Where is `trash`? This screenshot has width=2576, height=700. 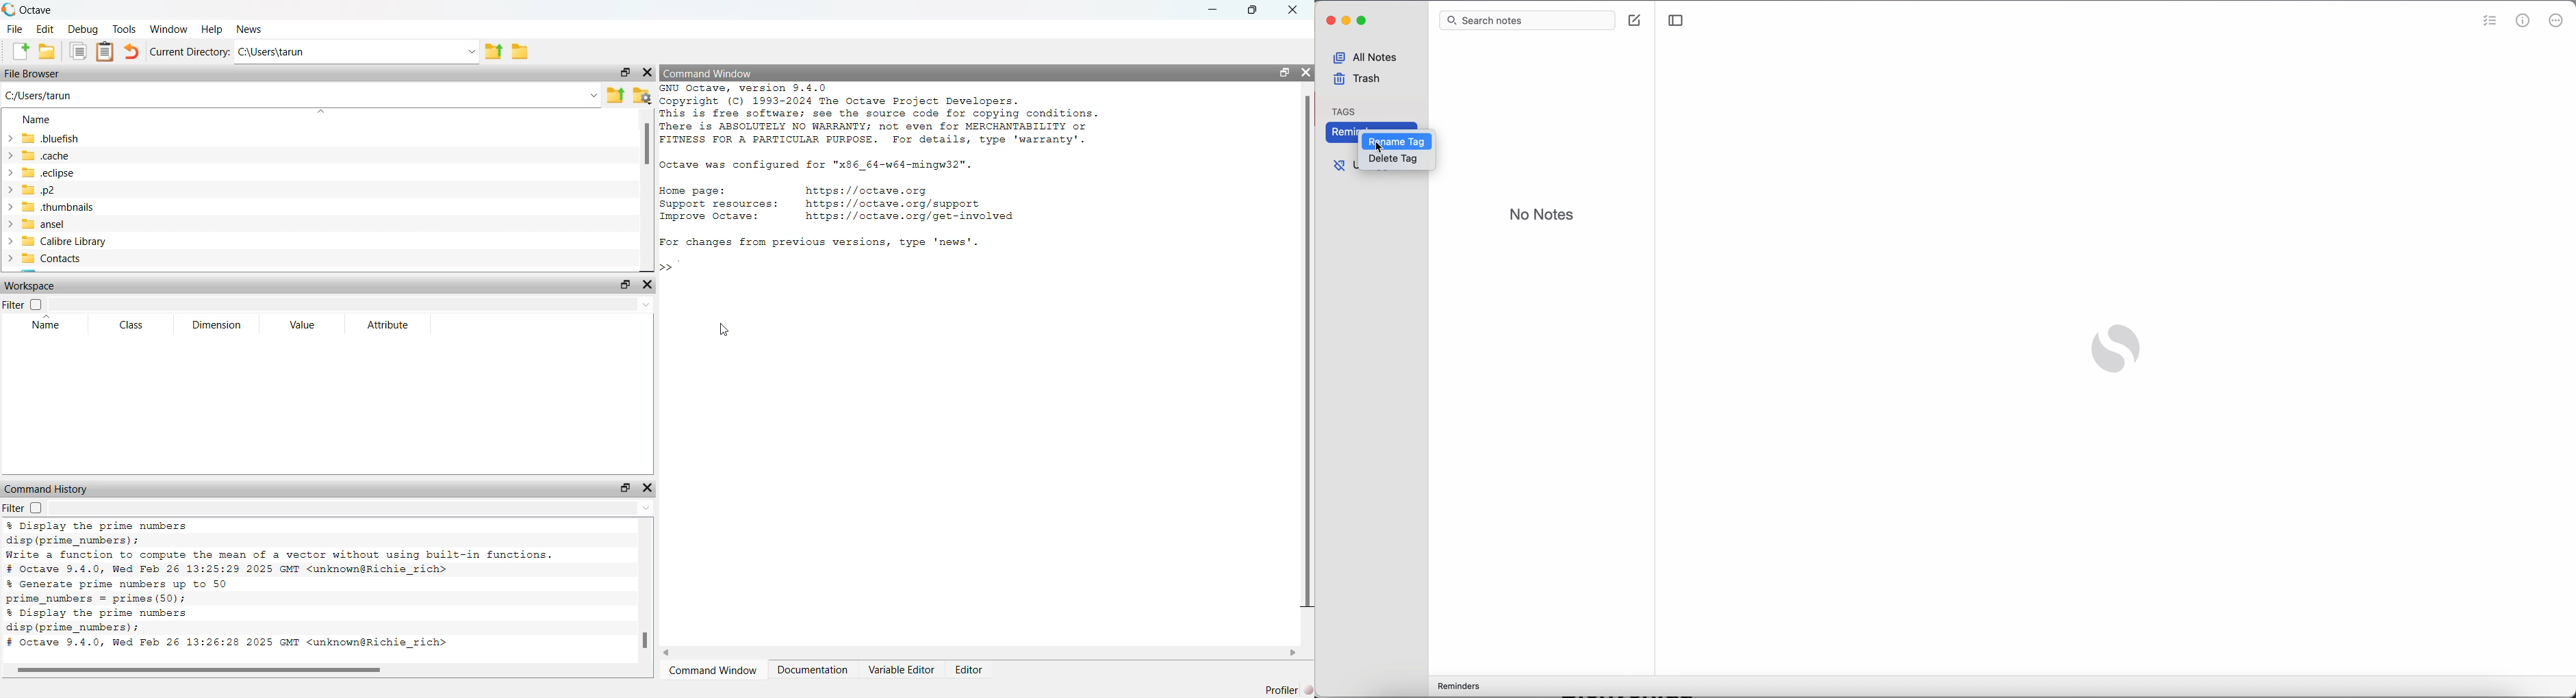
trash is located at coordinates (1358, 81).